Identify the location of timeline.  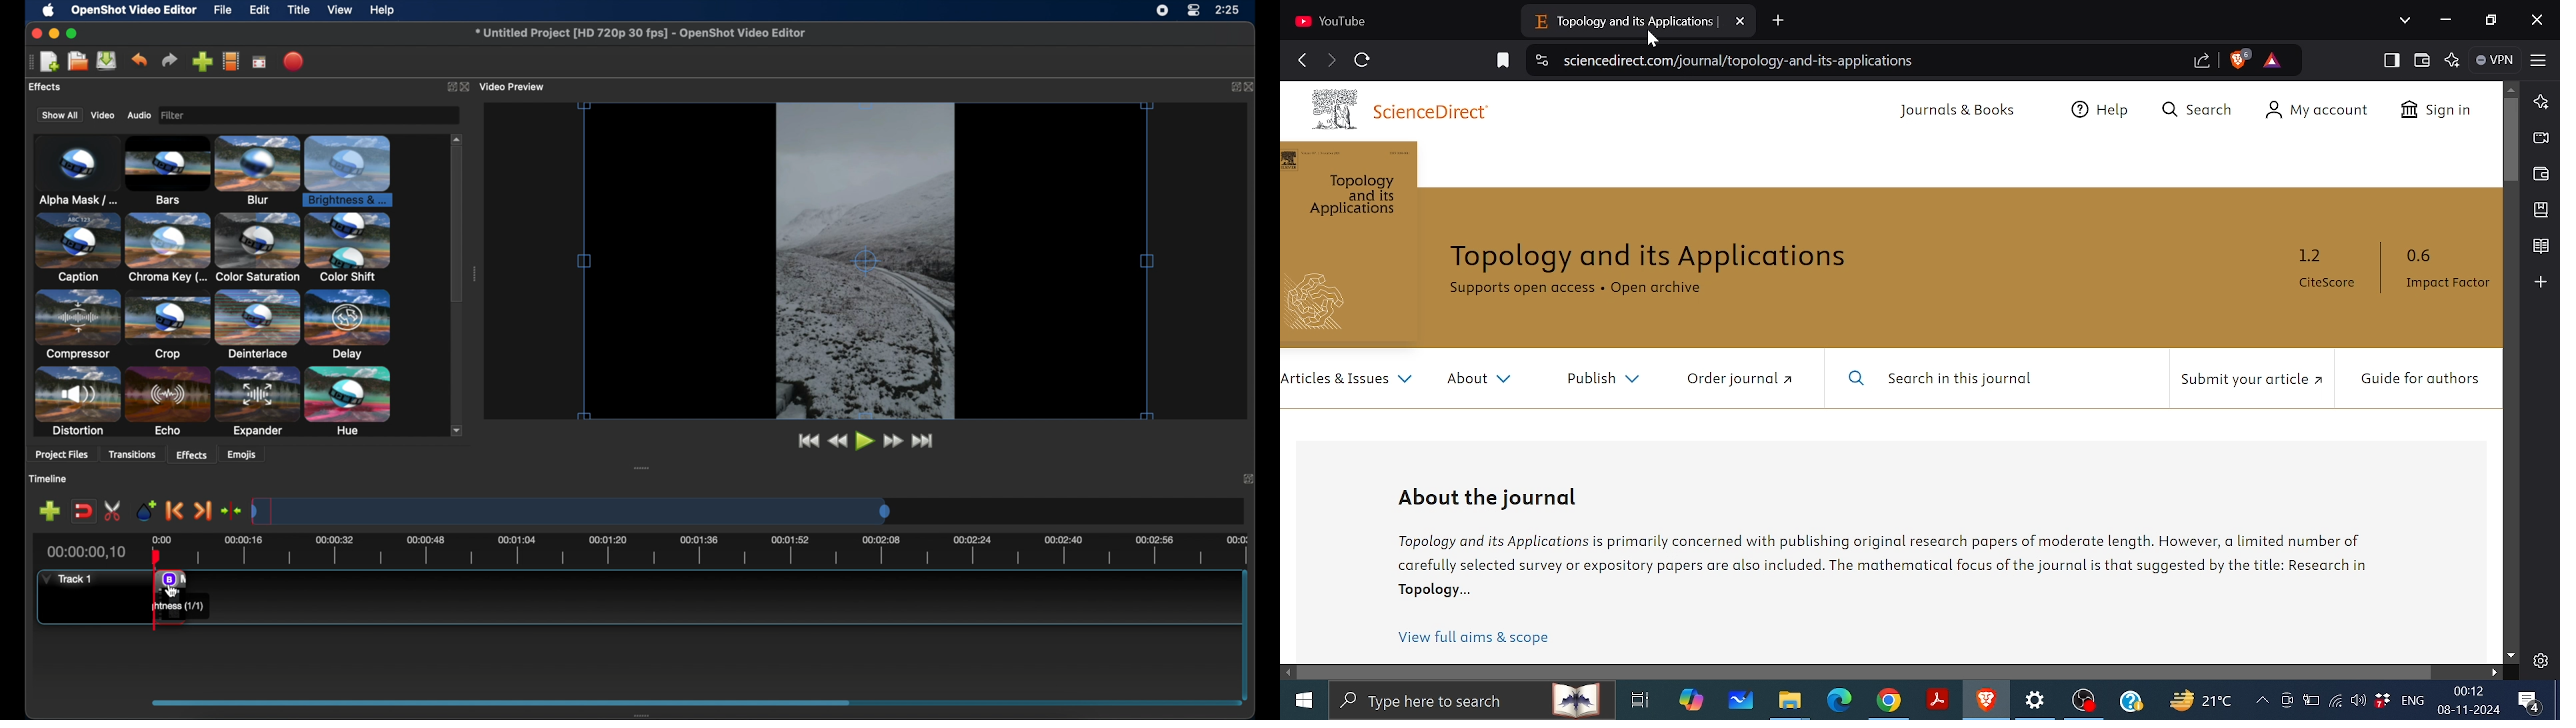
(49, 479).